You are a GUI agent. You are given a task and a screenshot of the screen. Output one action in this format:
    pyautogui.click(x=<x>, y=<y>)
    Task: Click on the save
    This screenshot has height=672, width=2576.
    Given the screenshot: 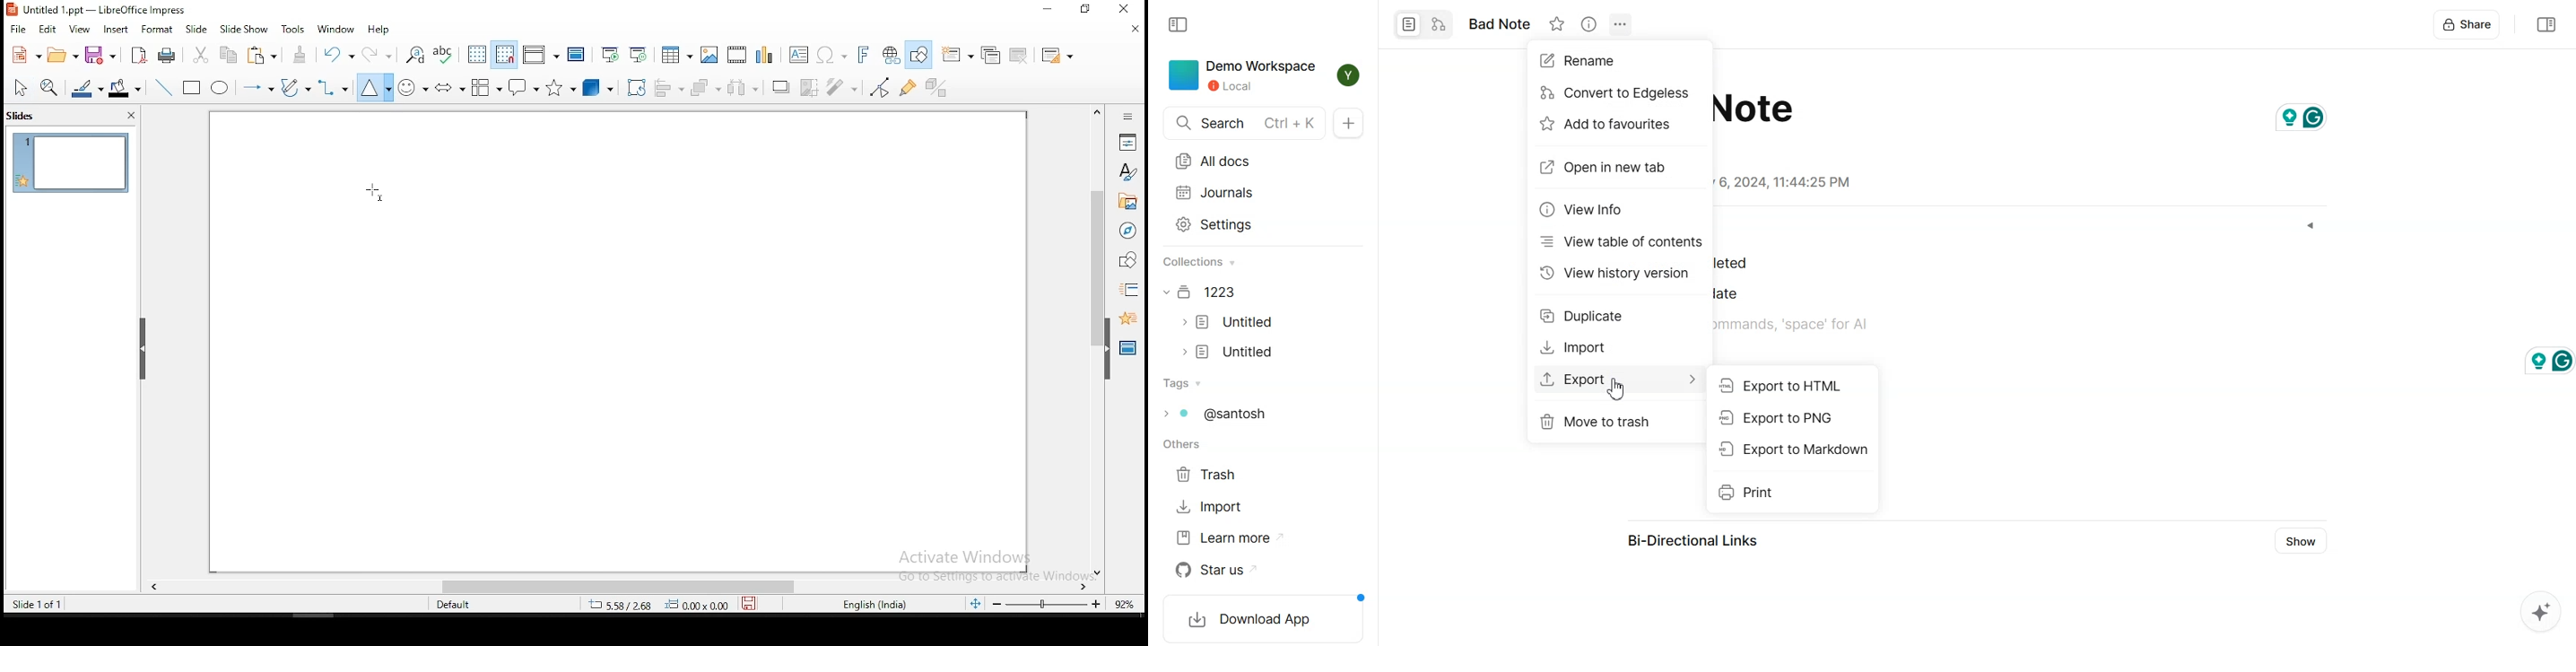 What is the action you would take?
    pyautogui.click(x=103, y=55)
    